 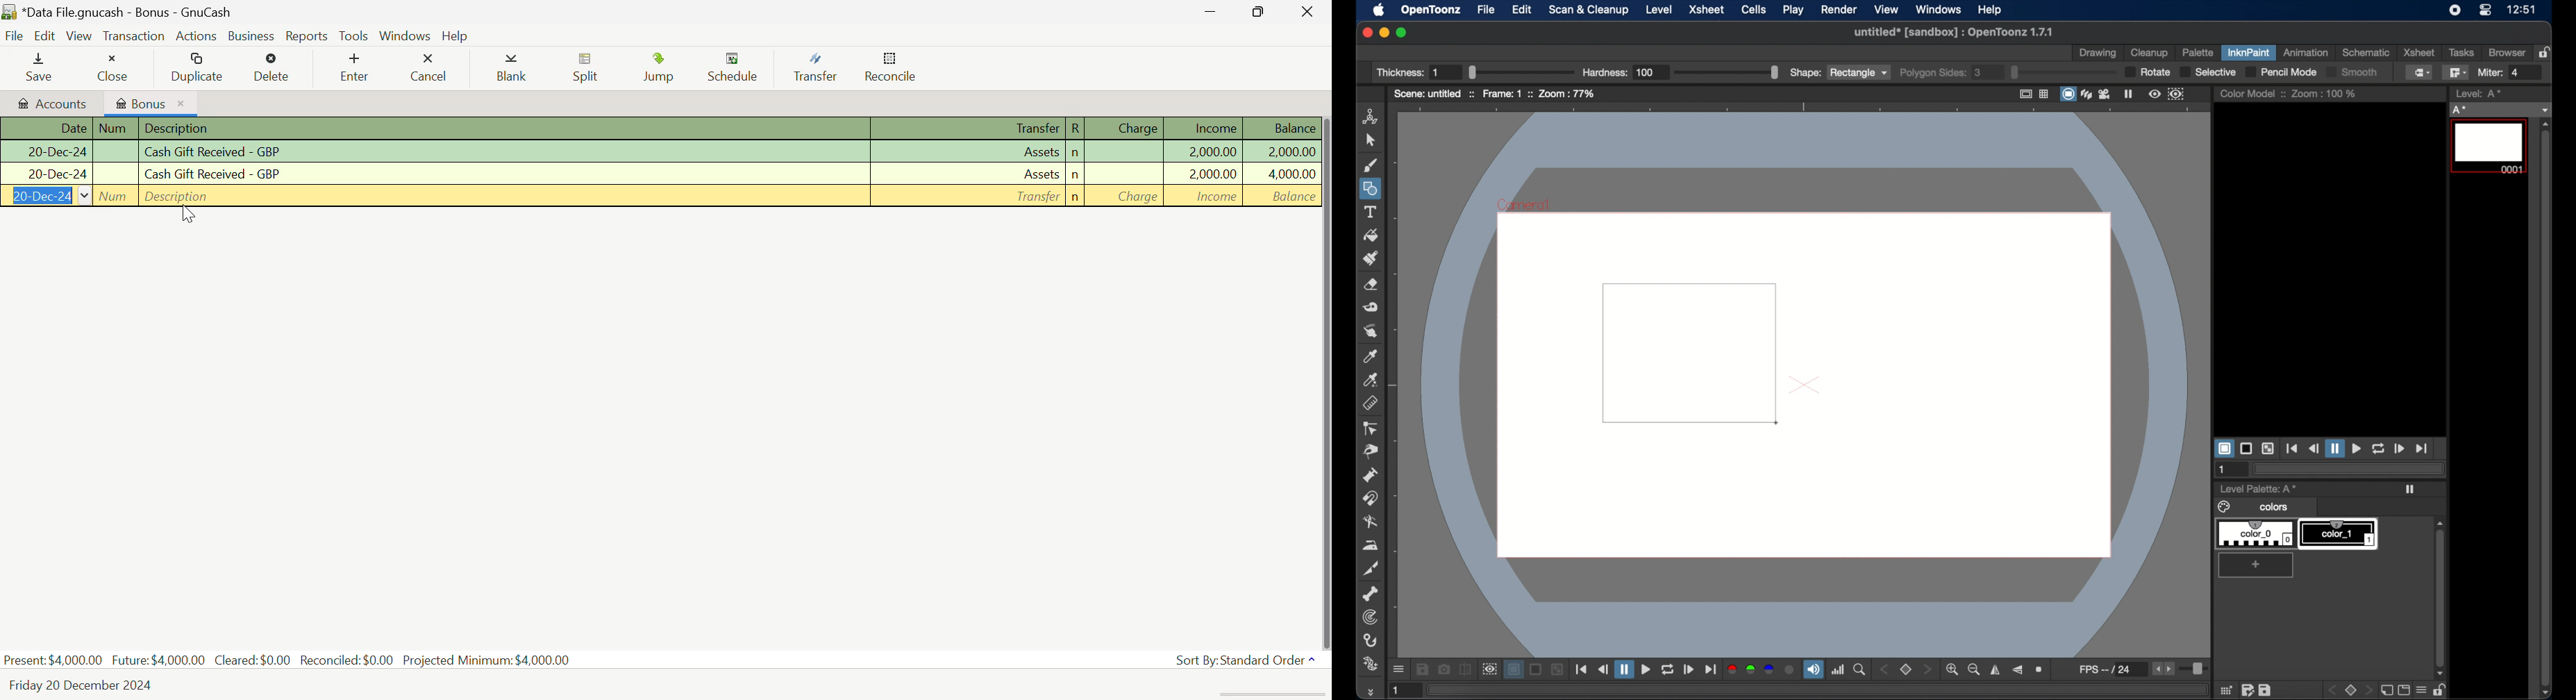 What do you see at coordinates (970, 129) in the screenshot?
I see `Transfer` at bounding box center [970, 129].